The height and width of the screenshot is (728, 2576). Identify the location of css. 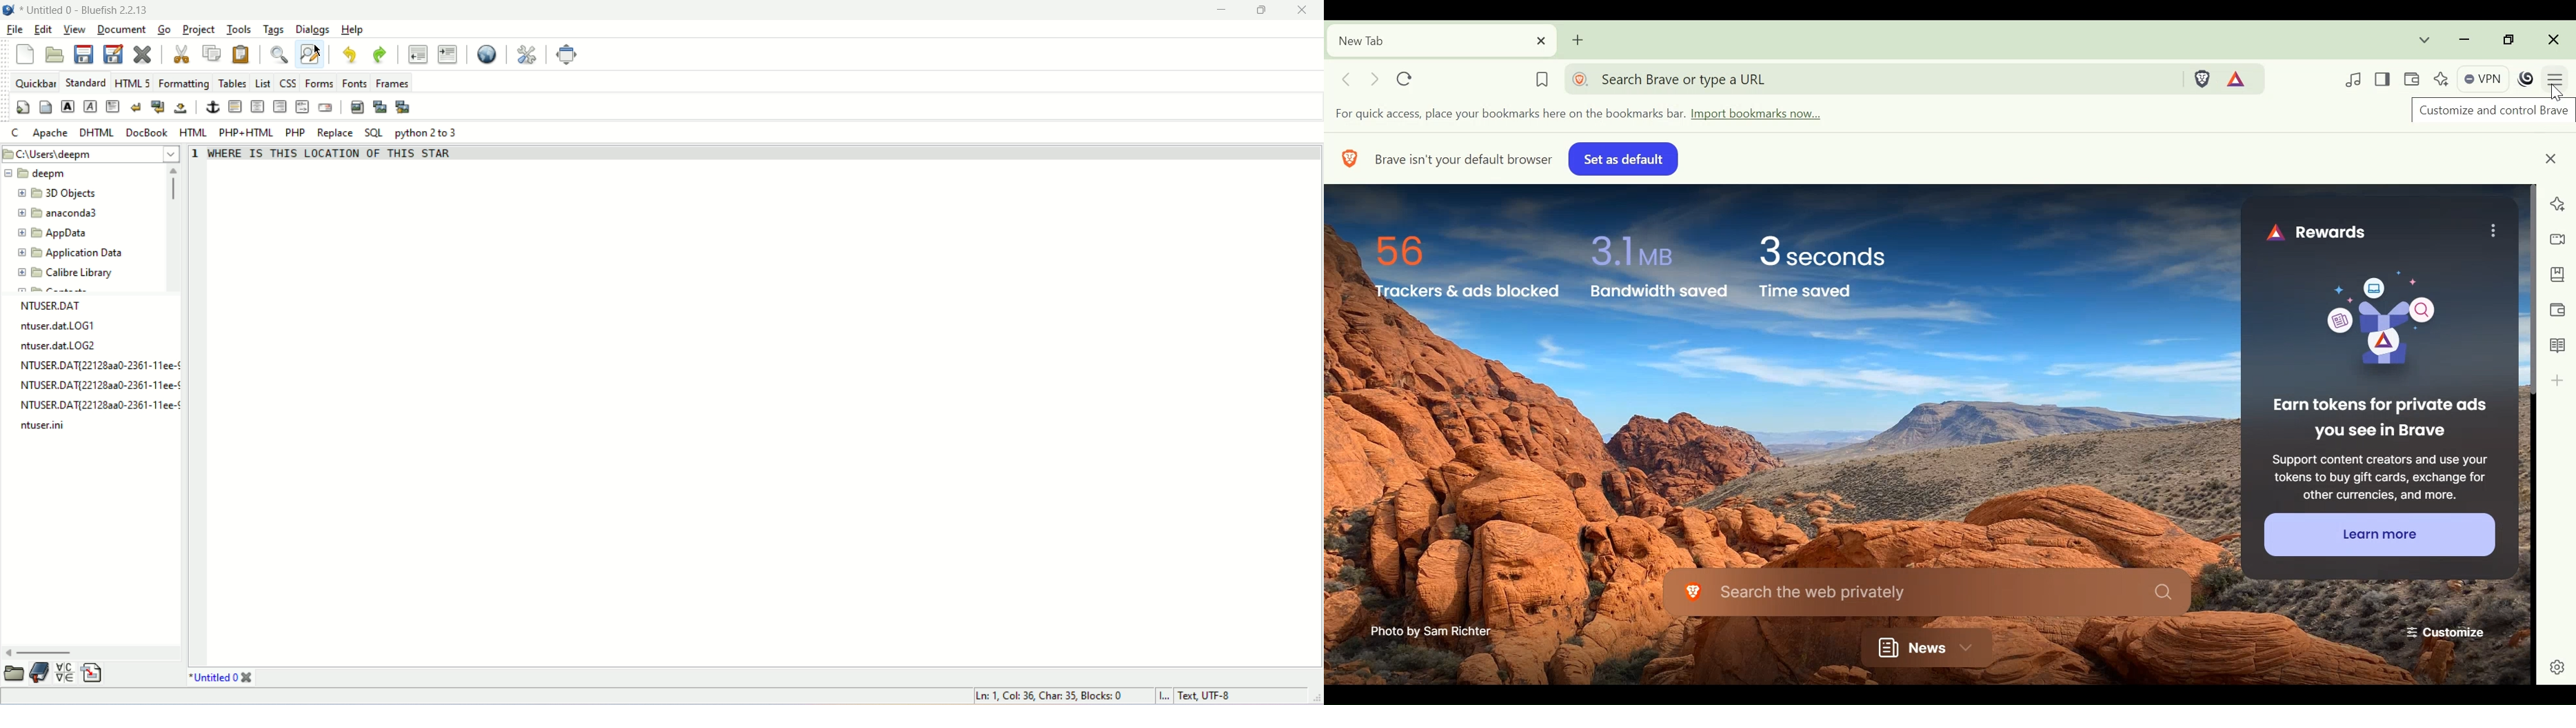
(289, 84).